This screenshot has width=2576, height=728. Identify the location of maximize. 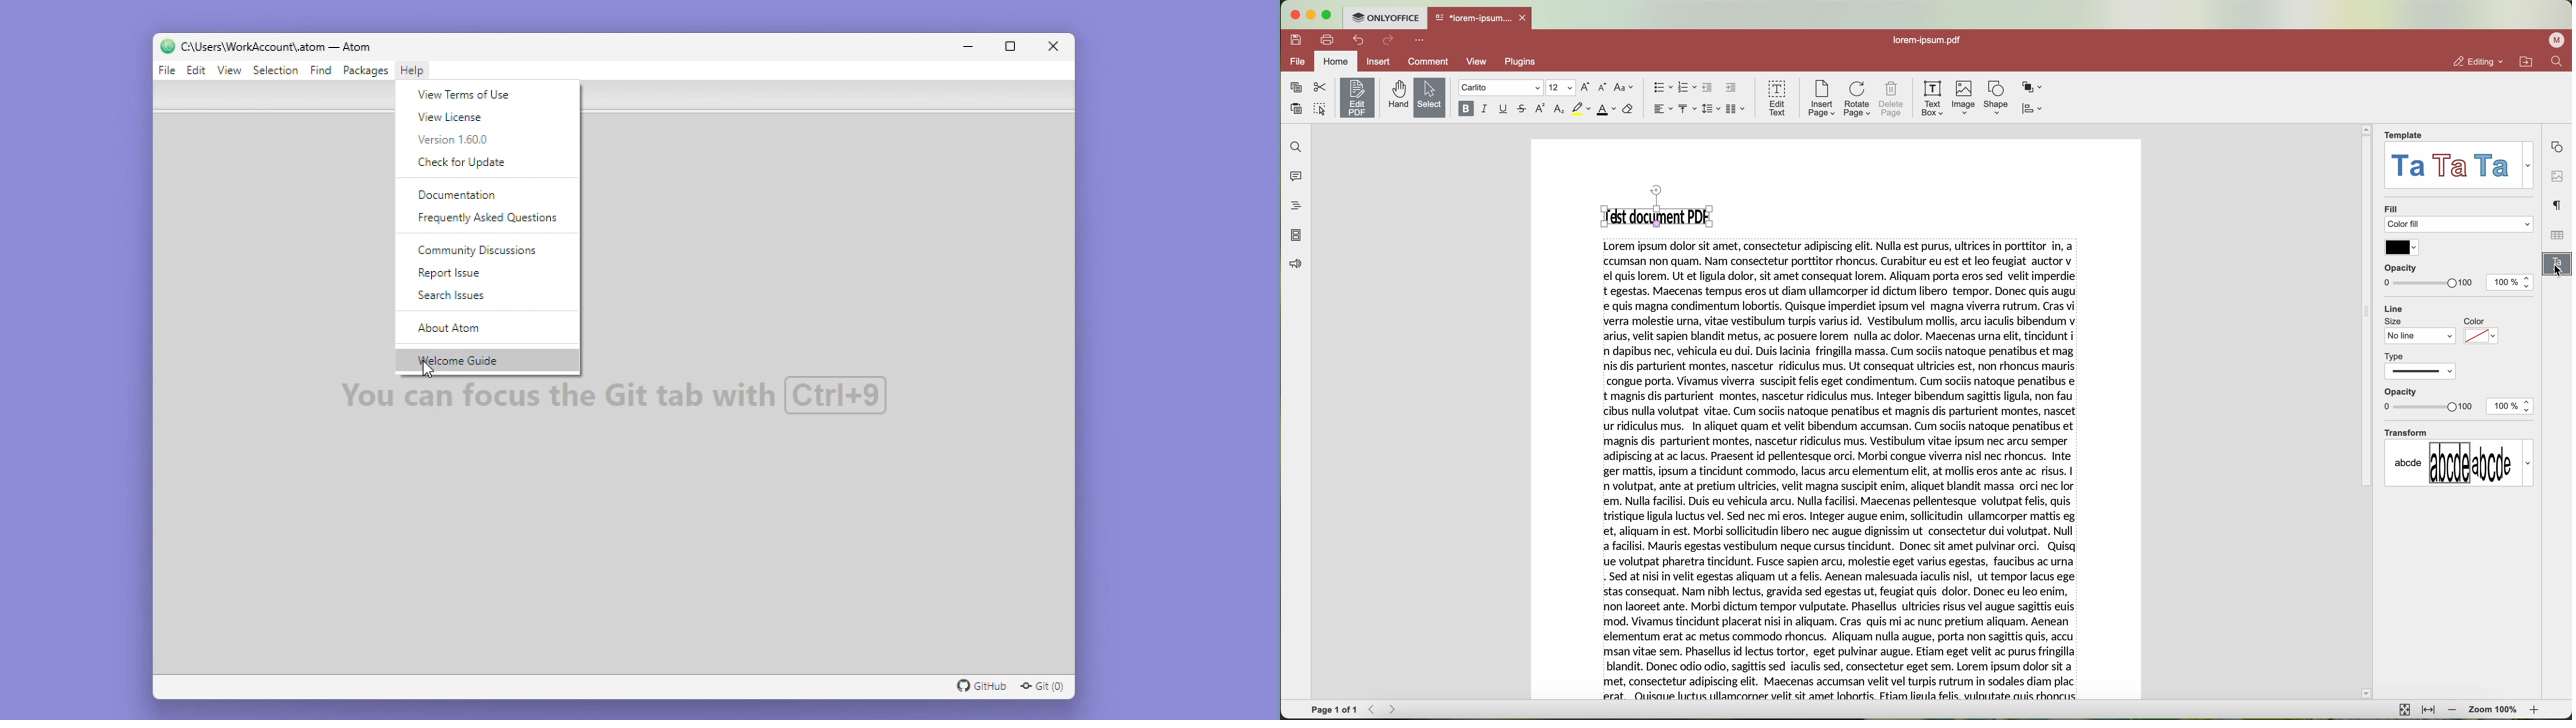
(1331, 15).